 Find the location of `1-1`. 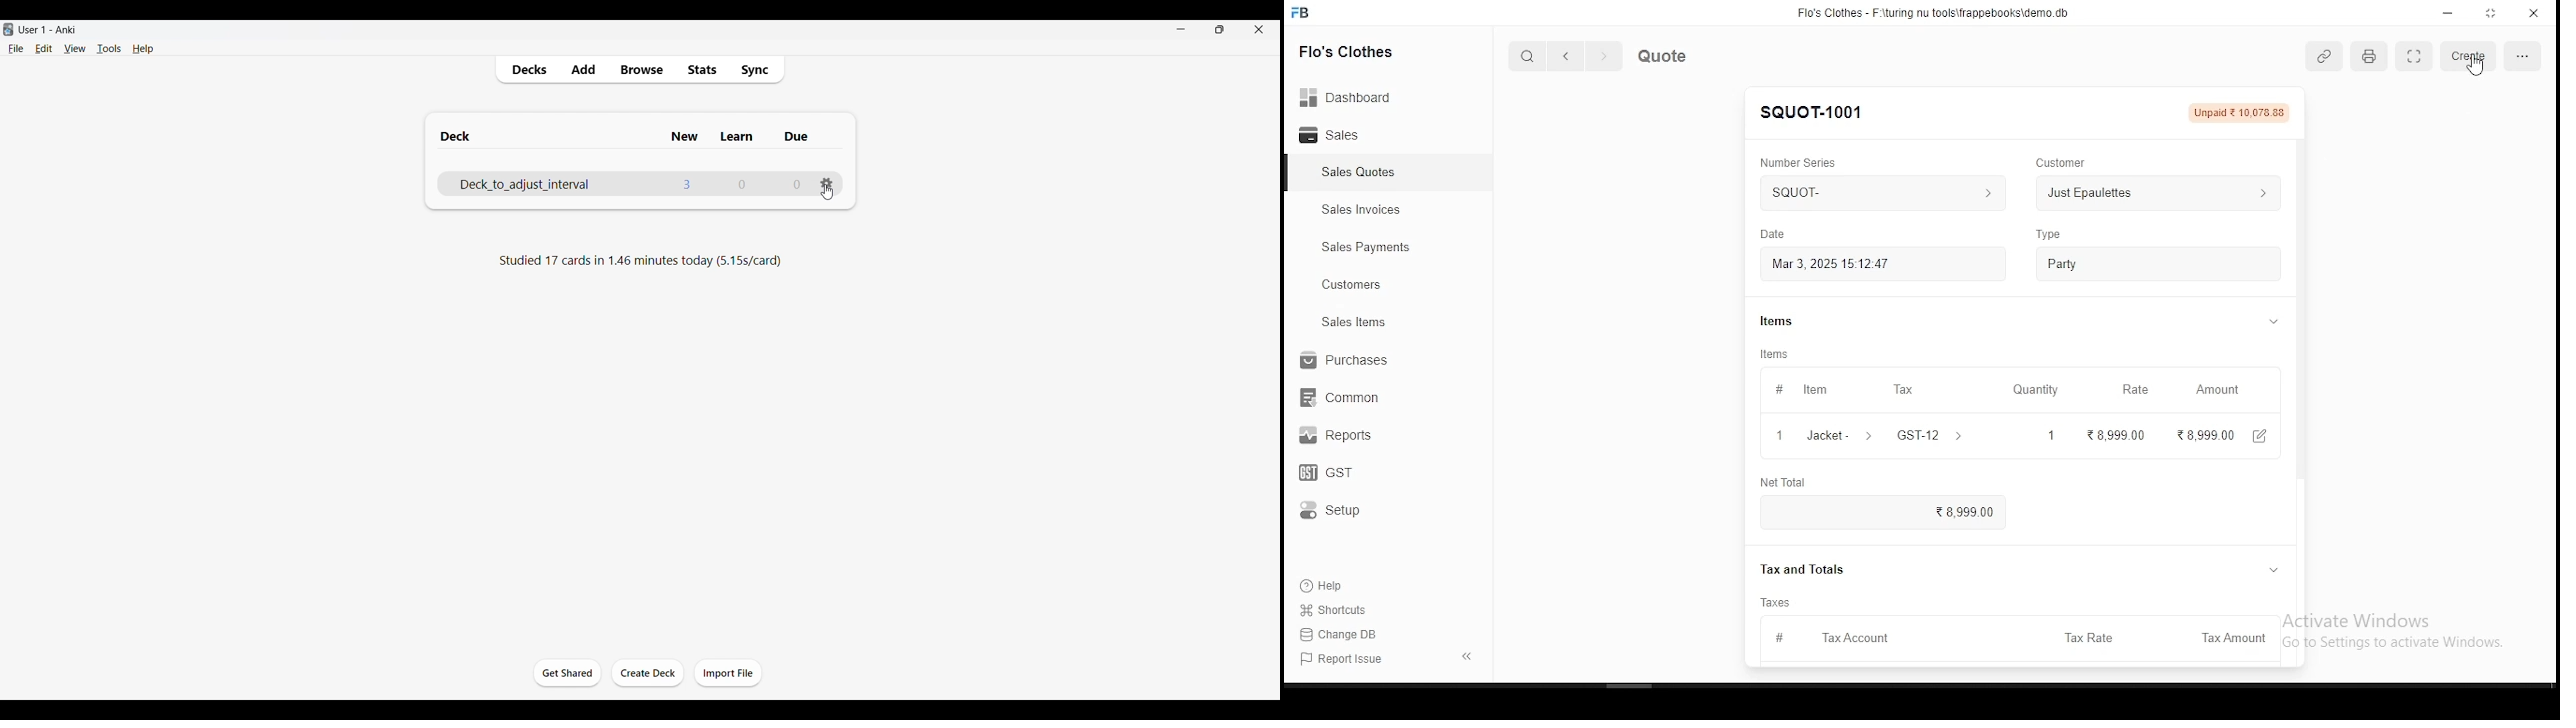

1-1 is located at coordinates (1517, 658).